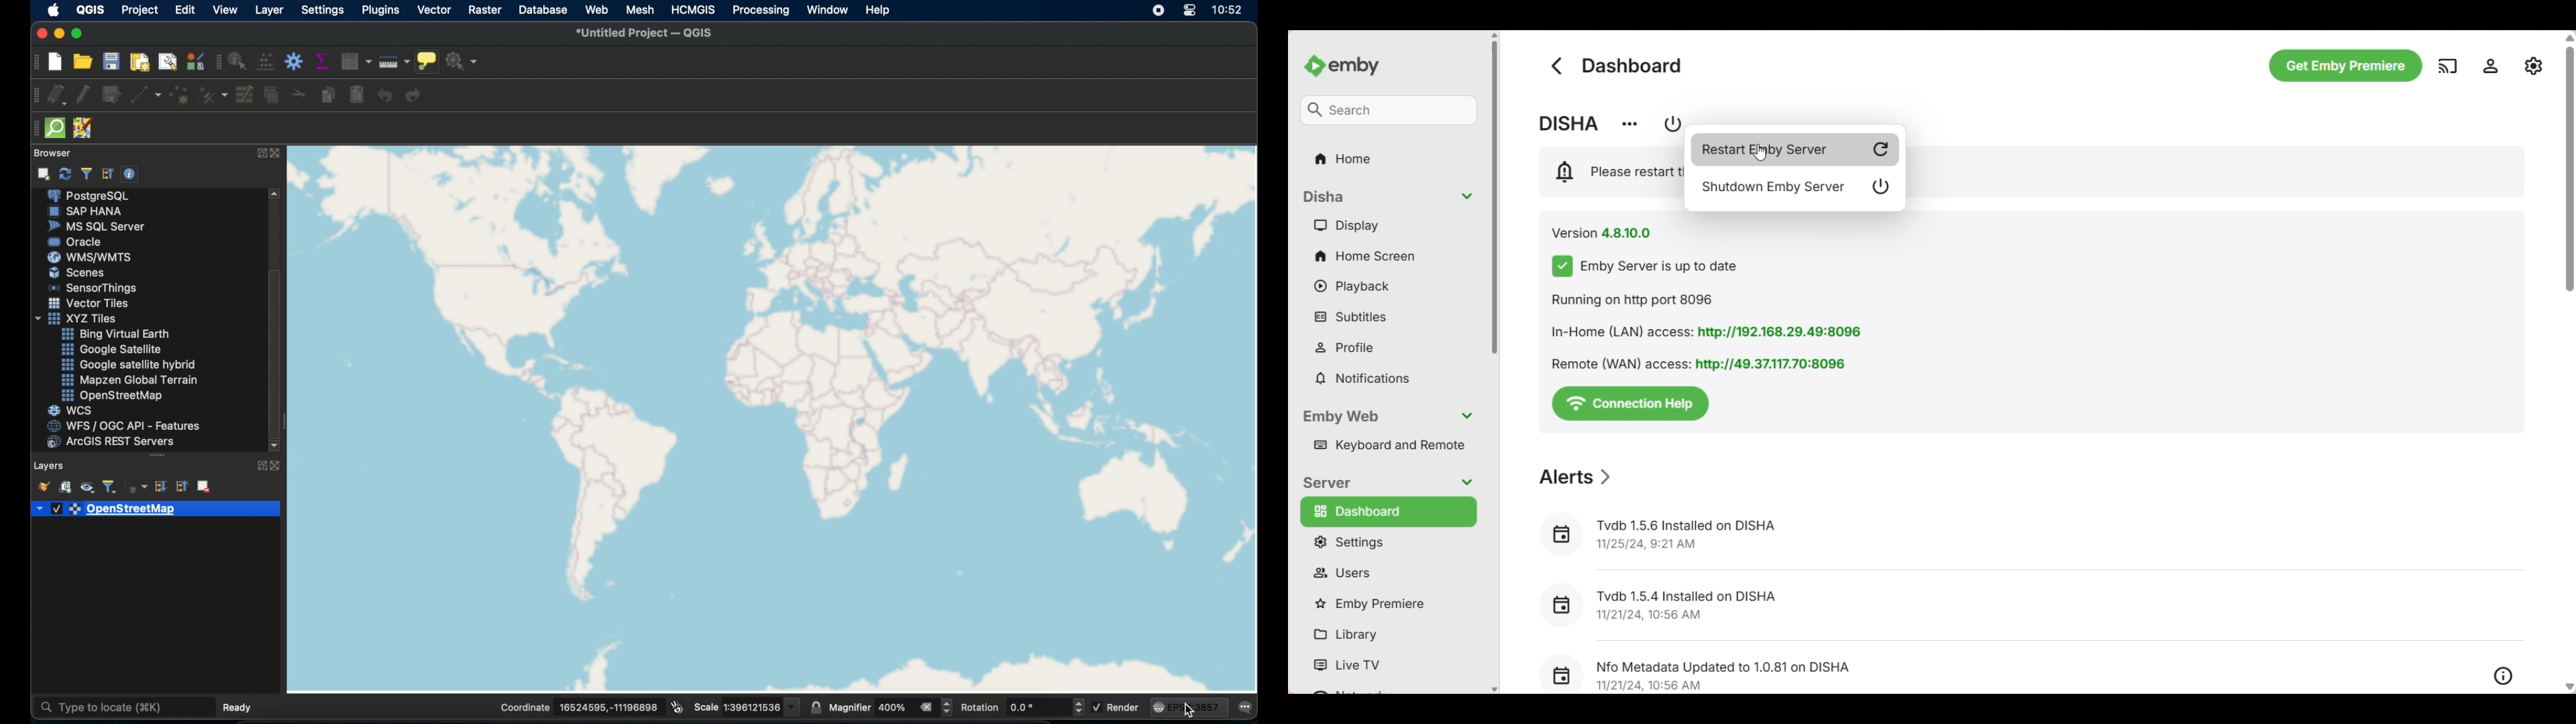 The image size is (2576, 728). What do you see at coordinates (646, 32) in the screenshot?
I see `untitled project - QGIS` at bounding box center [646, 32].